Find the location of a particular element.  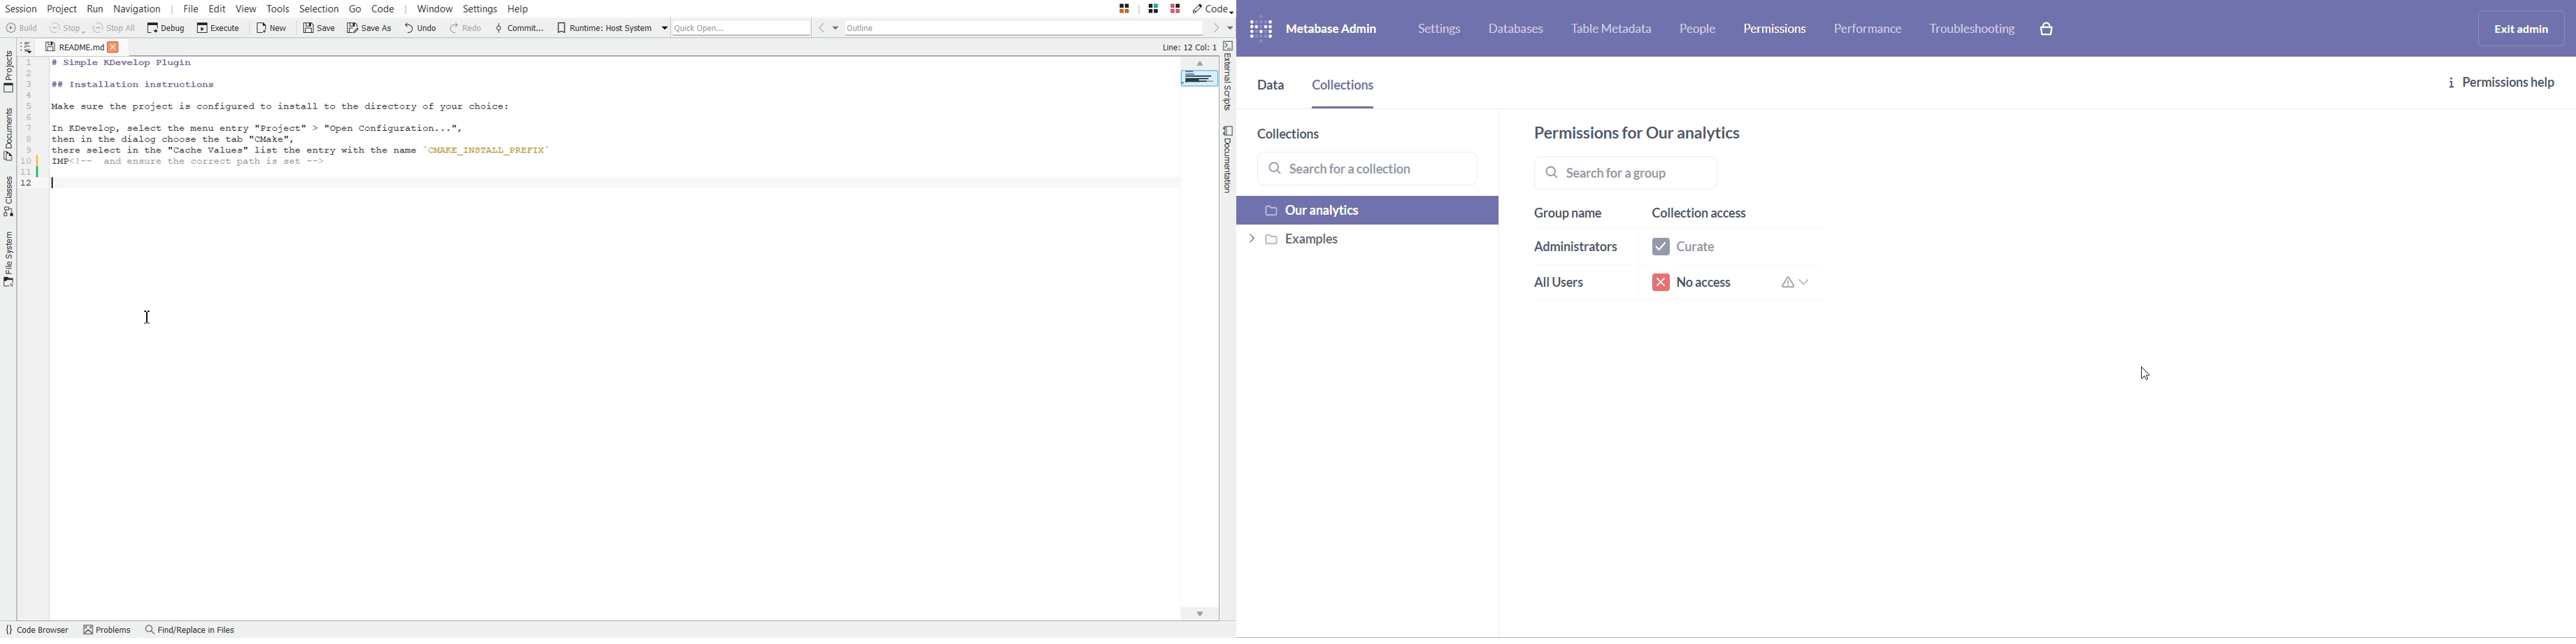

permission help is located at coordinates (2503, 83).